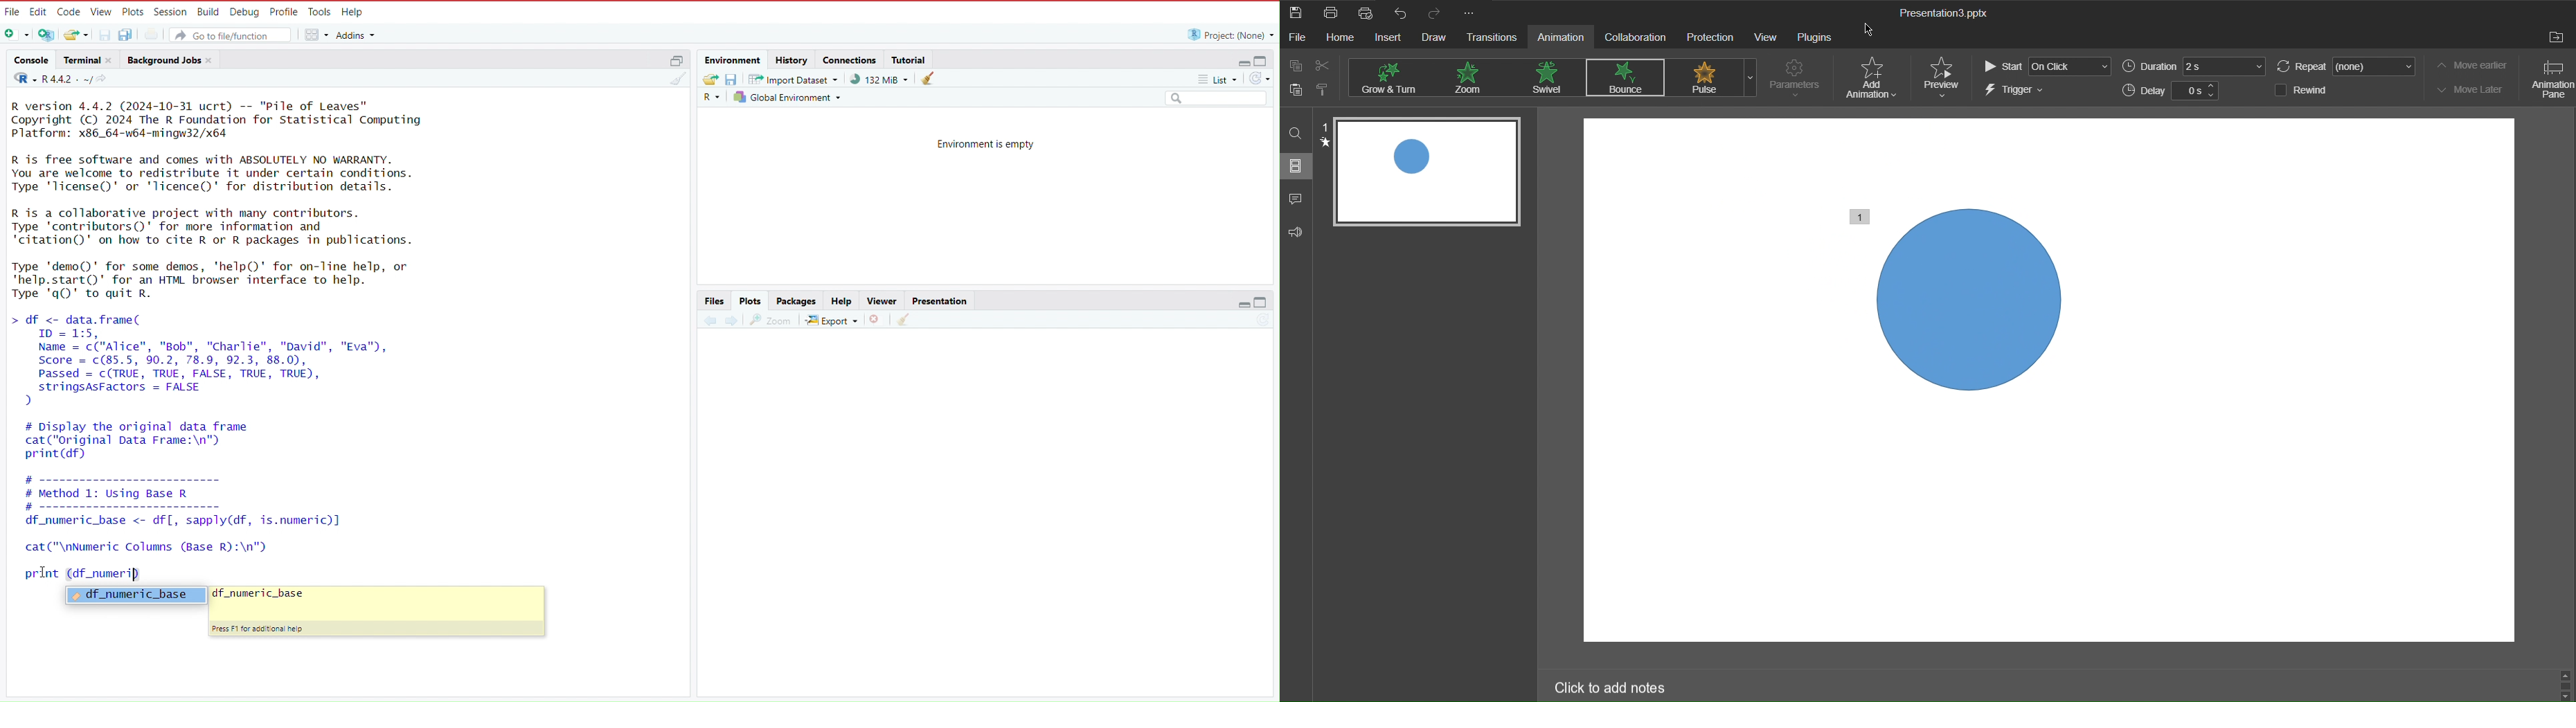  I want to click on remove the current plot, so click(876, 320).